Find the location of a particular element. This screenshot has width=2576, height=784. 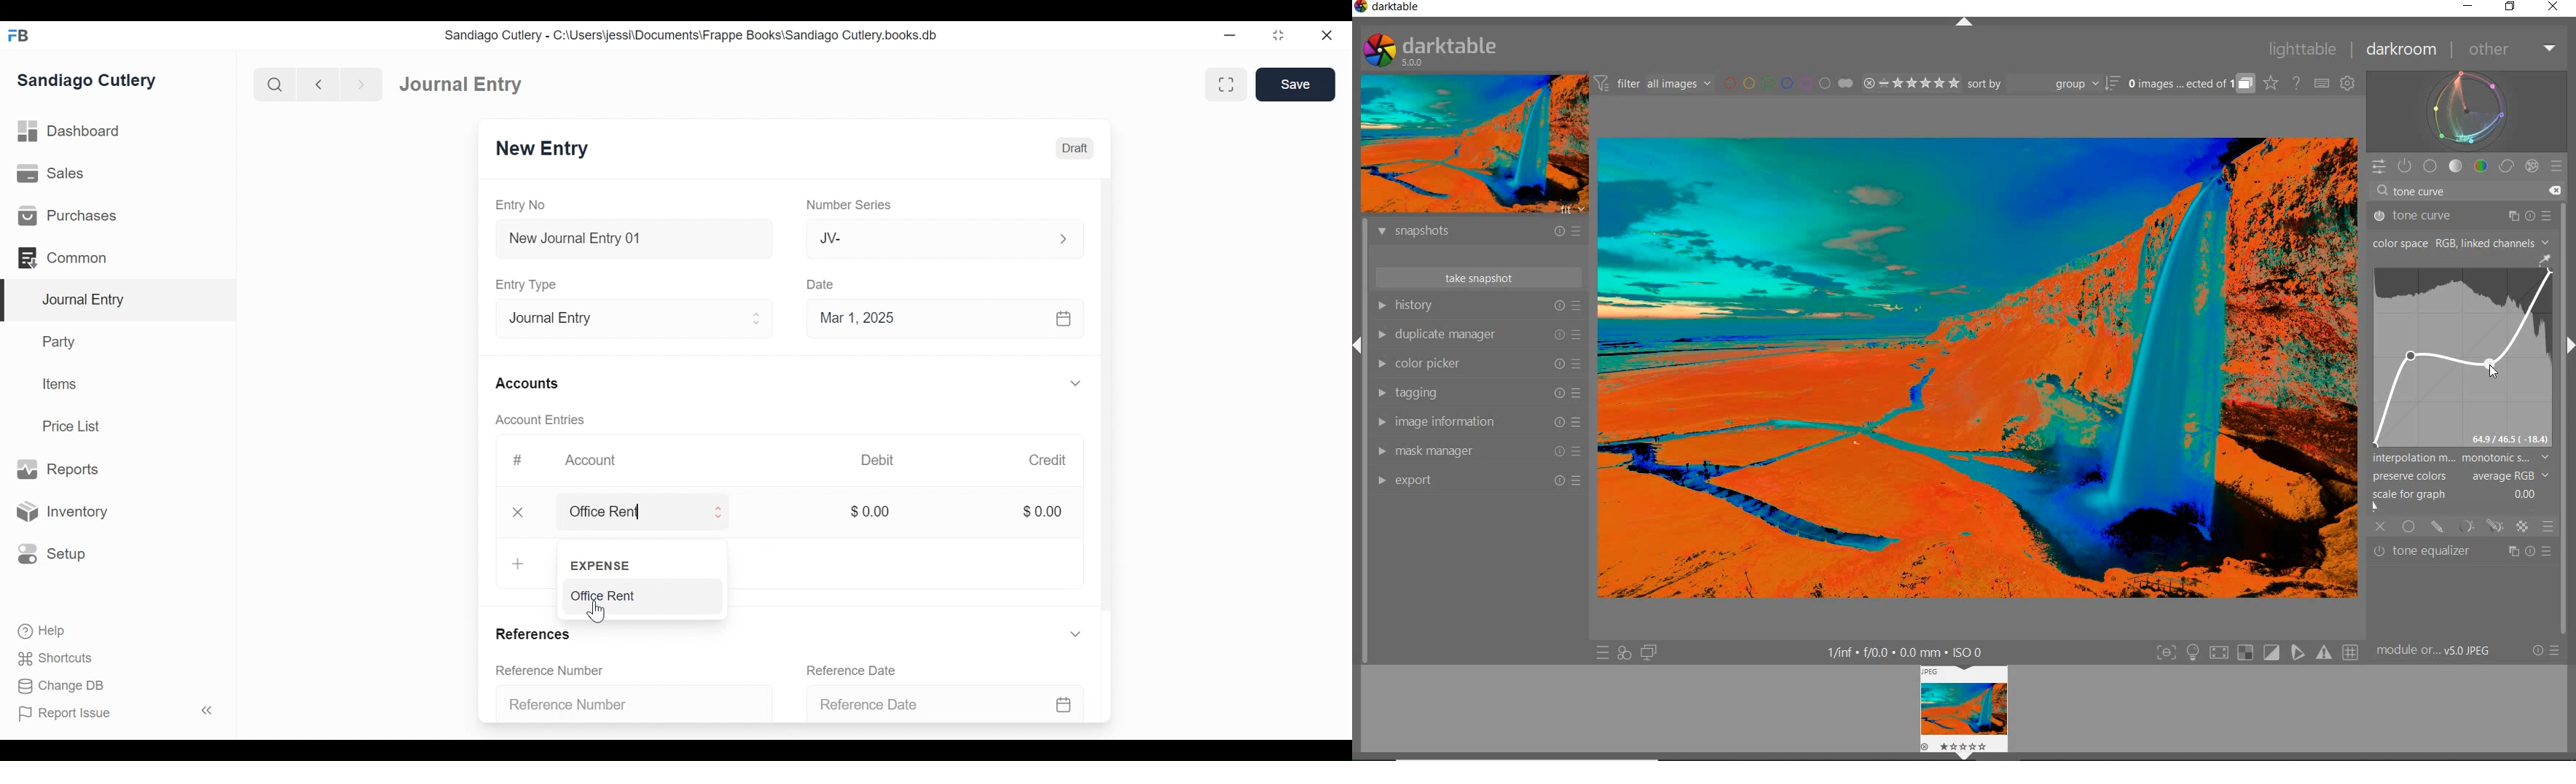

New Entry is located at coordinates (544, 149).